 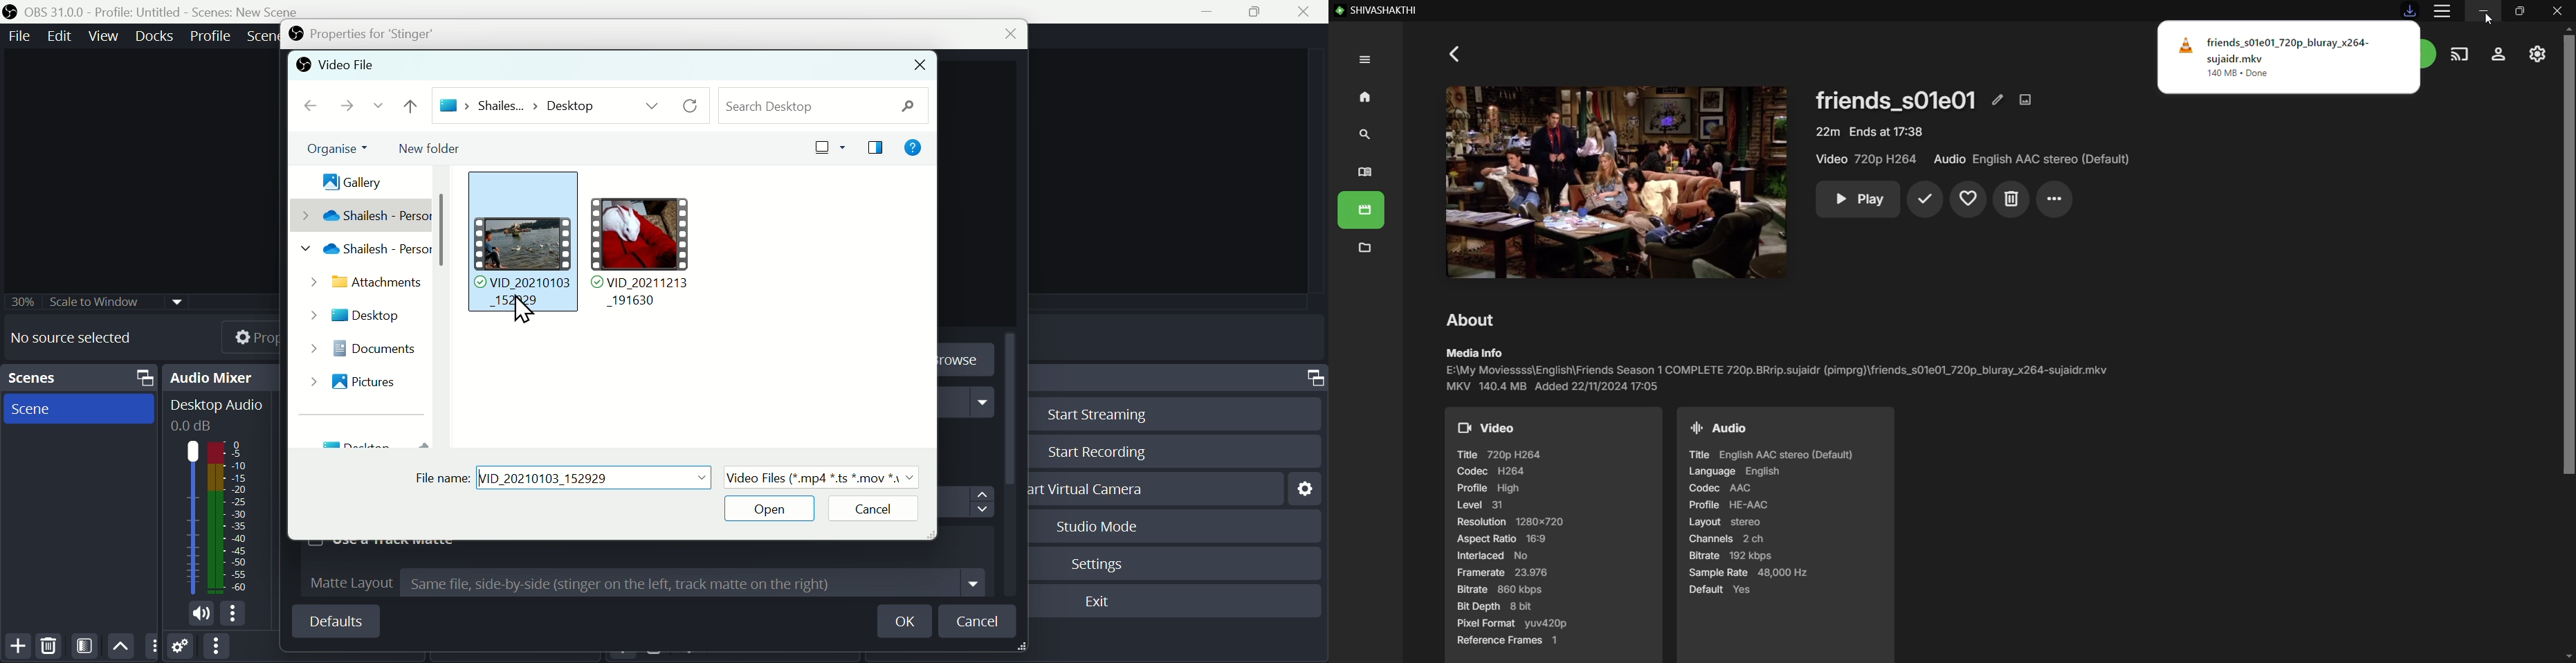 What do you see at coordinates (1924, 200) in the screenshot?
I see `Mark Played` at bounding box center [1924, 200].